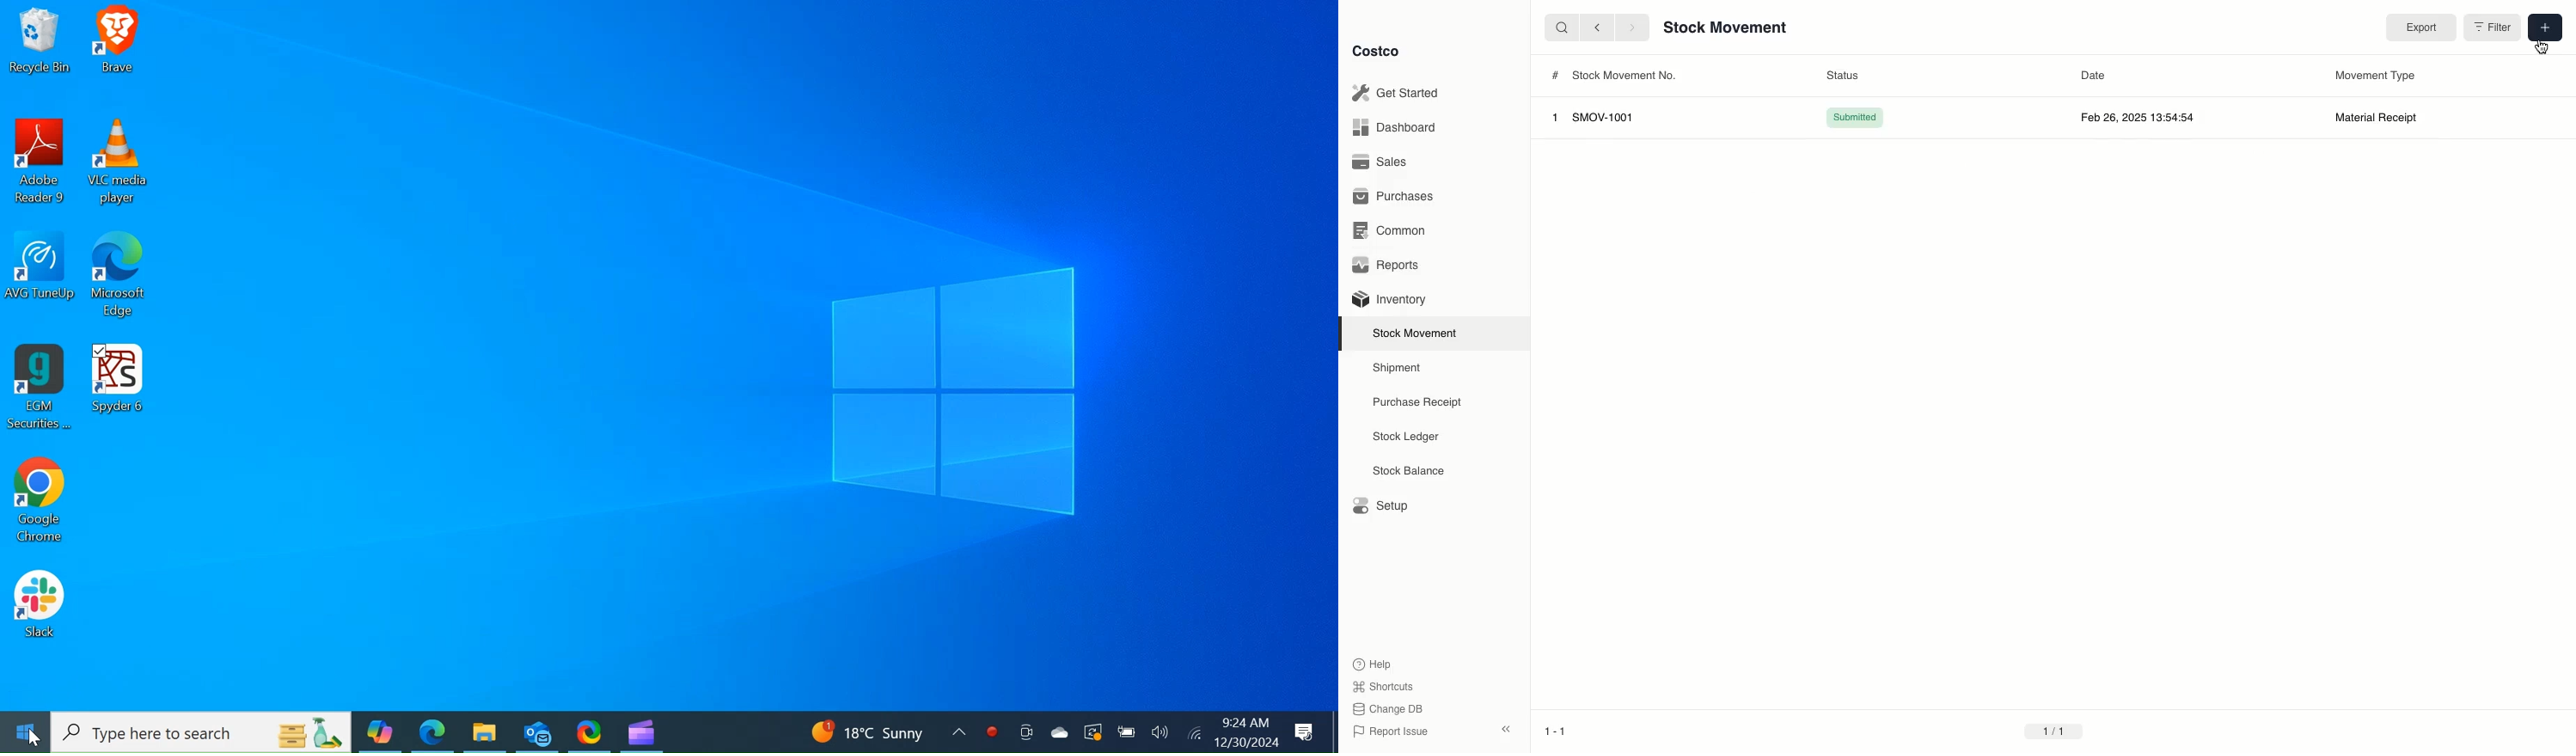  What do you see at coordinates (1399, 92) in the screenshot?
I see `Get Started` at bounding box center [1399, 92].